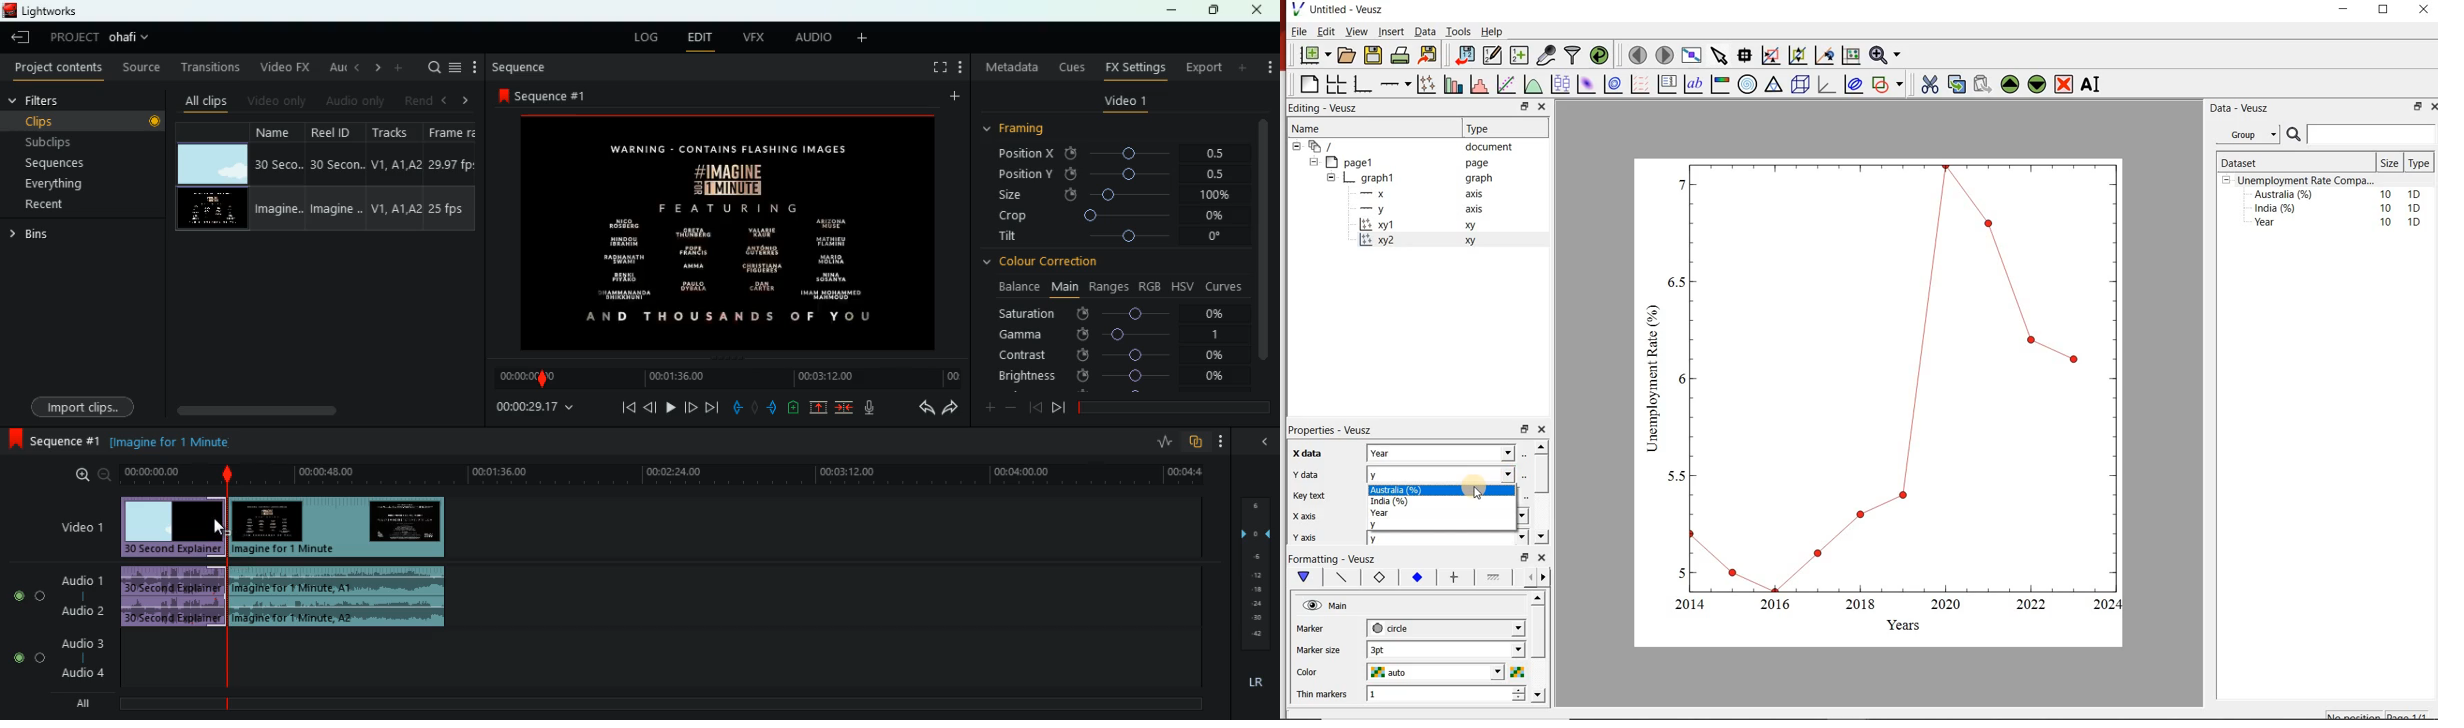 This screenshot has width=2464, height=728. What do you see at coordinates (2272, 163) in the screenshot?
I see `Dataset` at bounding box center [2272, 163].